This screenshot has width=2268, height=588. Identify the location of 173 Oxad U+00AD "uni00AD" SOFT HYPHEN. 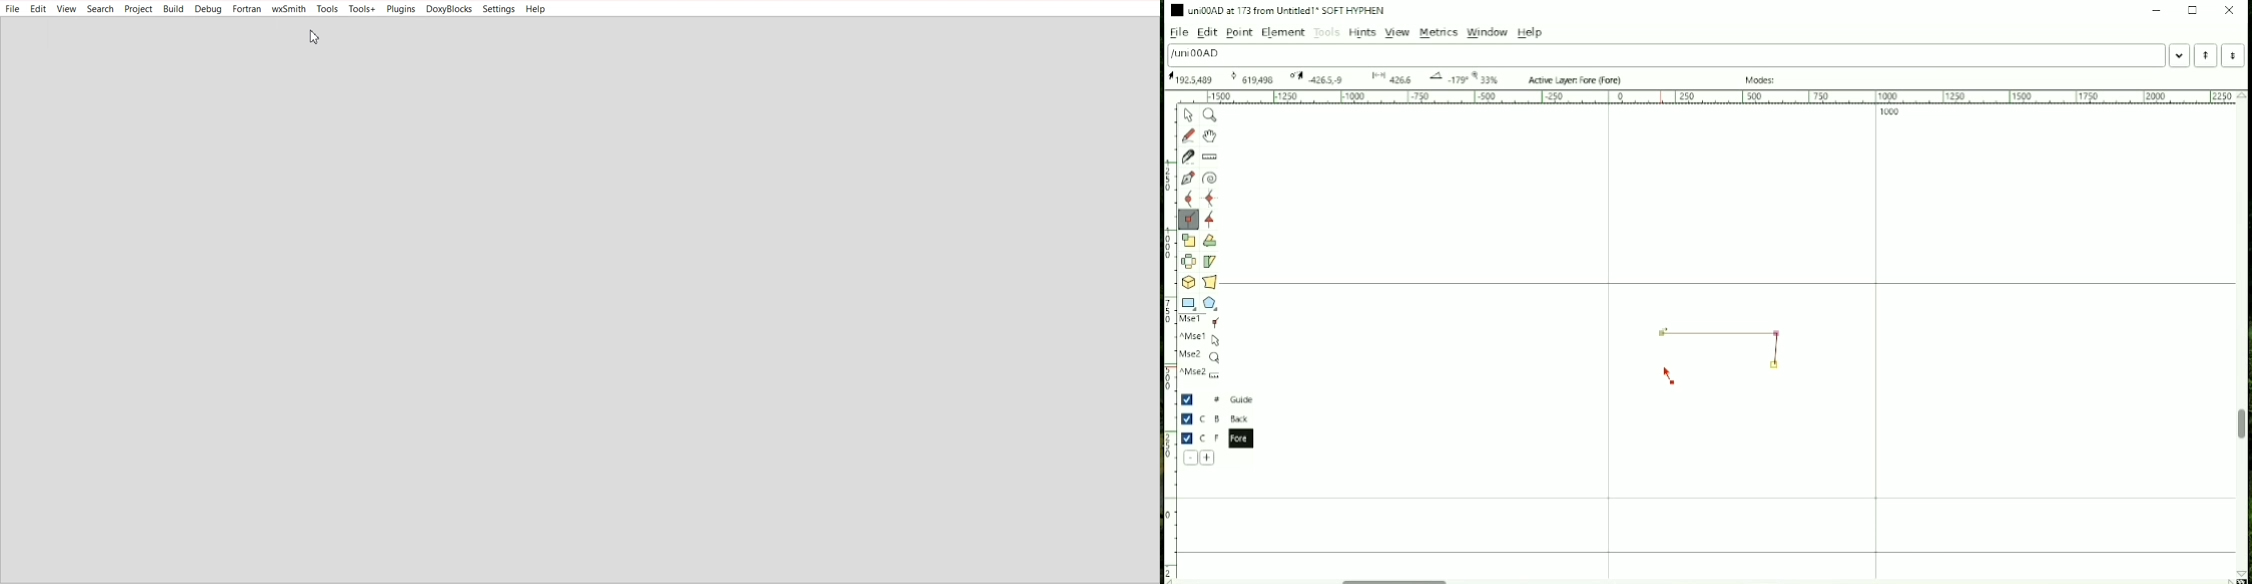
(1317, 78).